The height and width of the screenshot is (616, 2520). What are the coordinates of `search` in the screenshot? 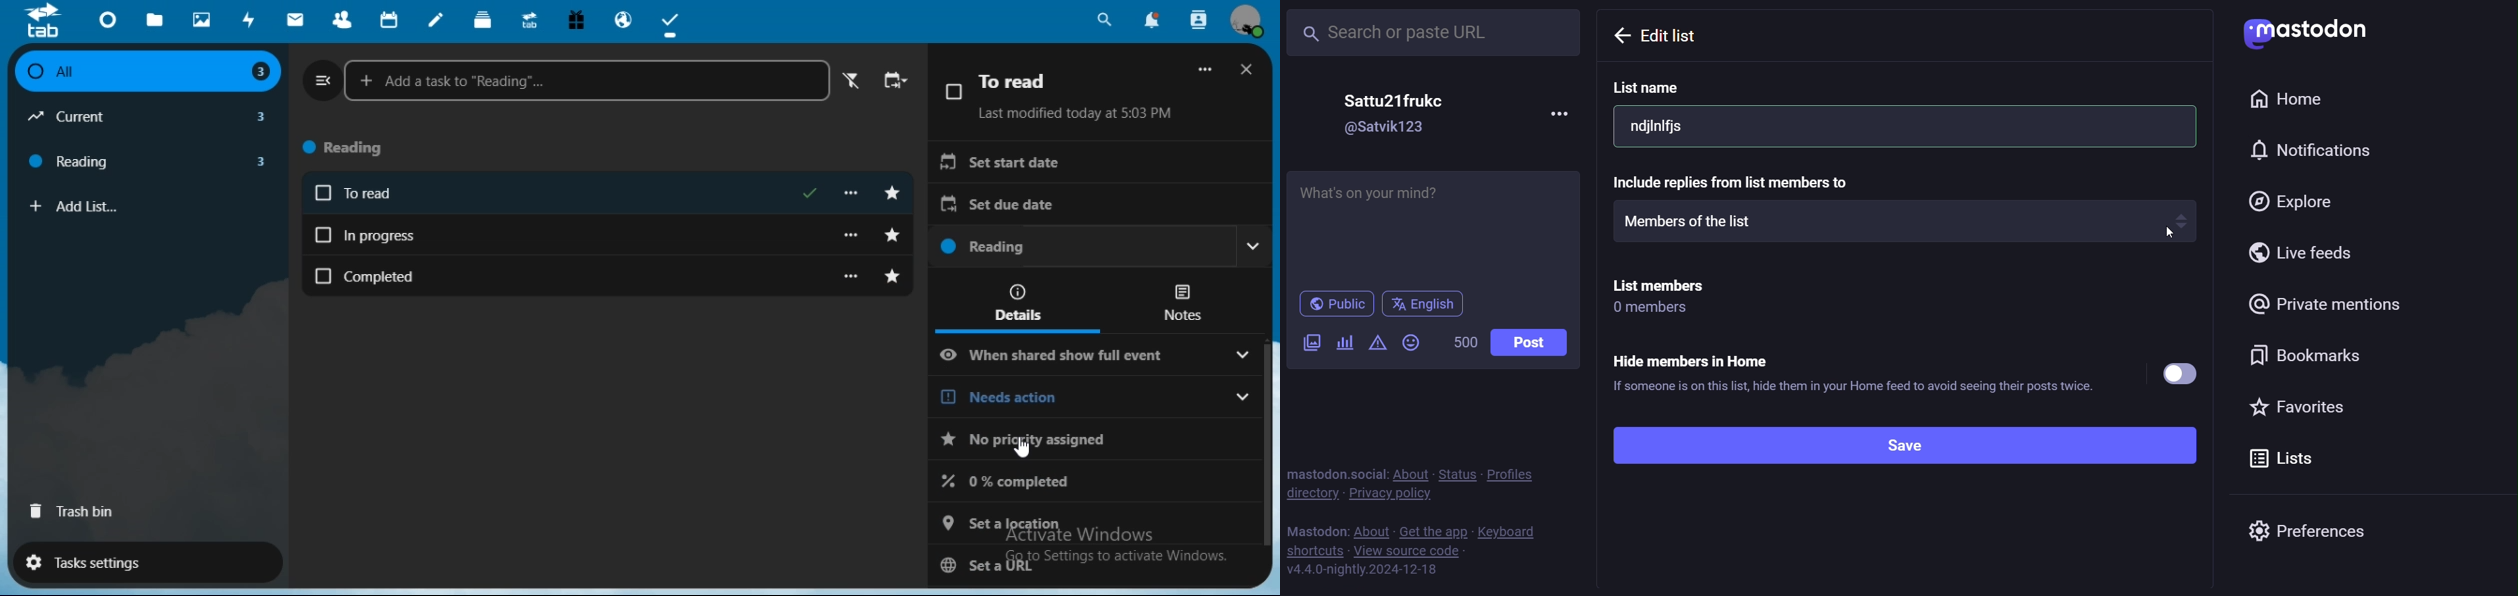 It's located at (1106, 20).